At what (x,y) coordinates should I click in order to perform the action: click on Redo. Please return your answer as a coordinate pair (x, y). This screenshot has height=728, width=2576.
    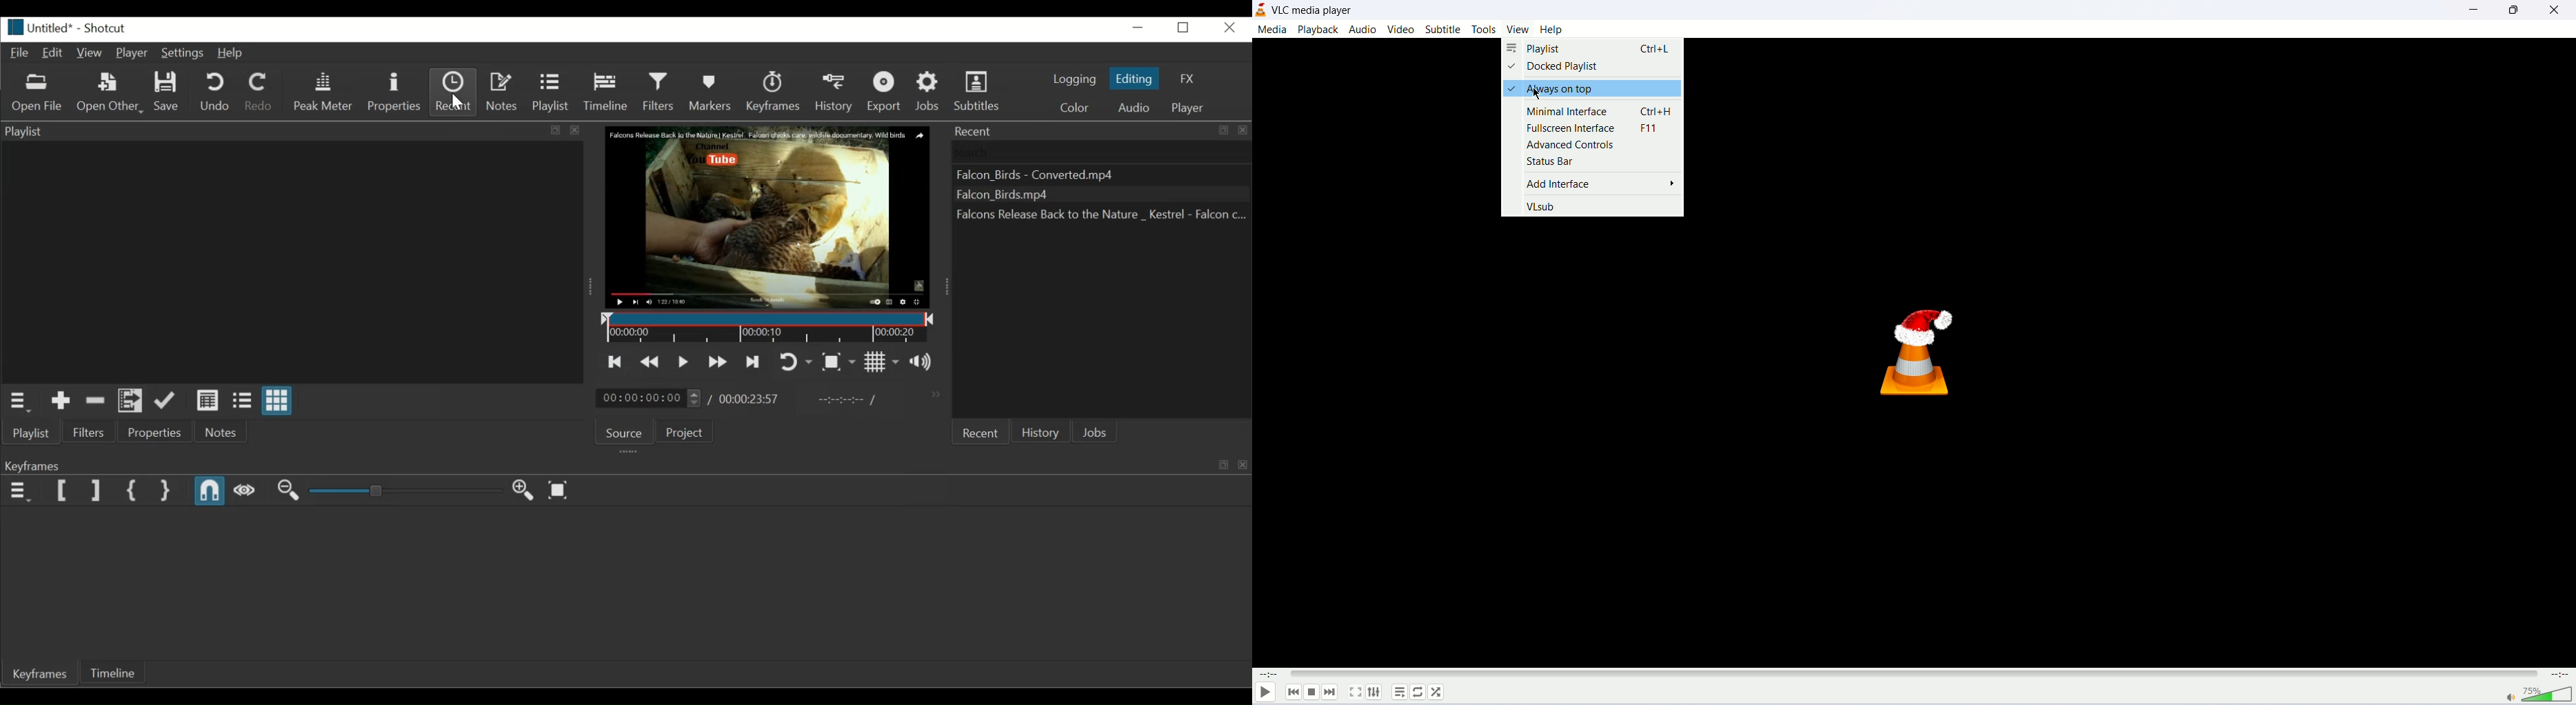
    Looking at the image, I should click on (259, 91).